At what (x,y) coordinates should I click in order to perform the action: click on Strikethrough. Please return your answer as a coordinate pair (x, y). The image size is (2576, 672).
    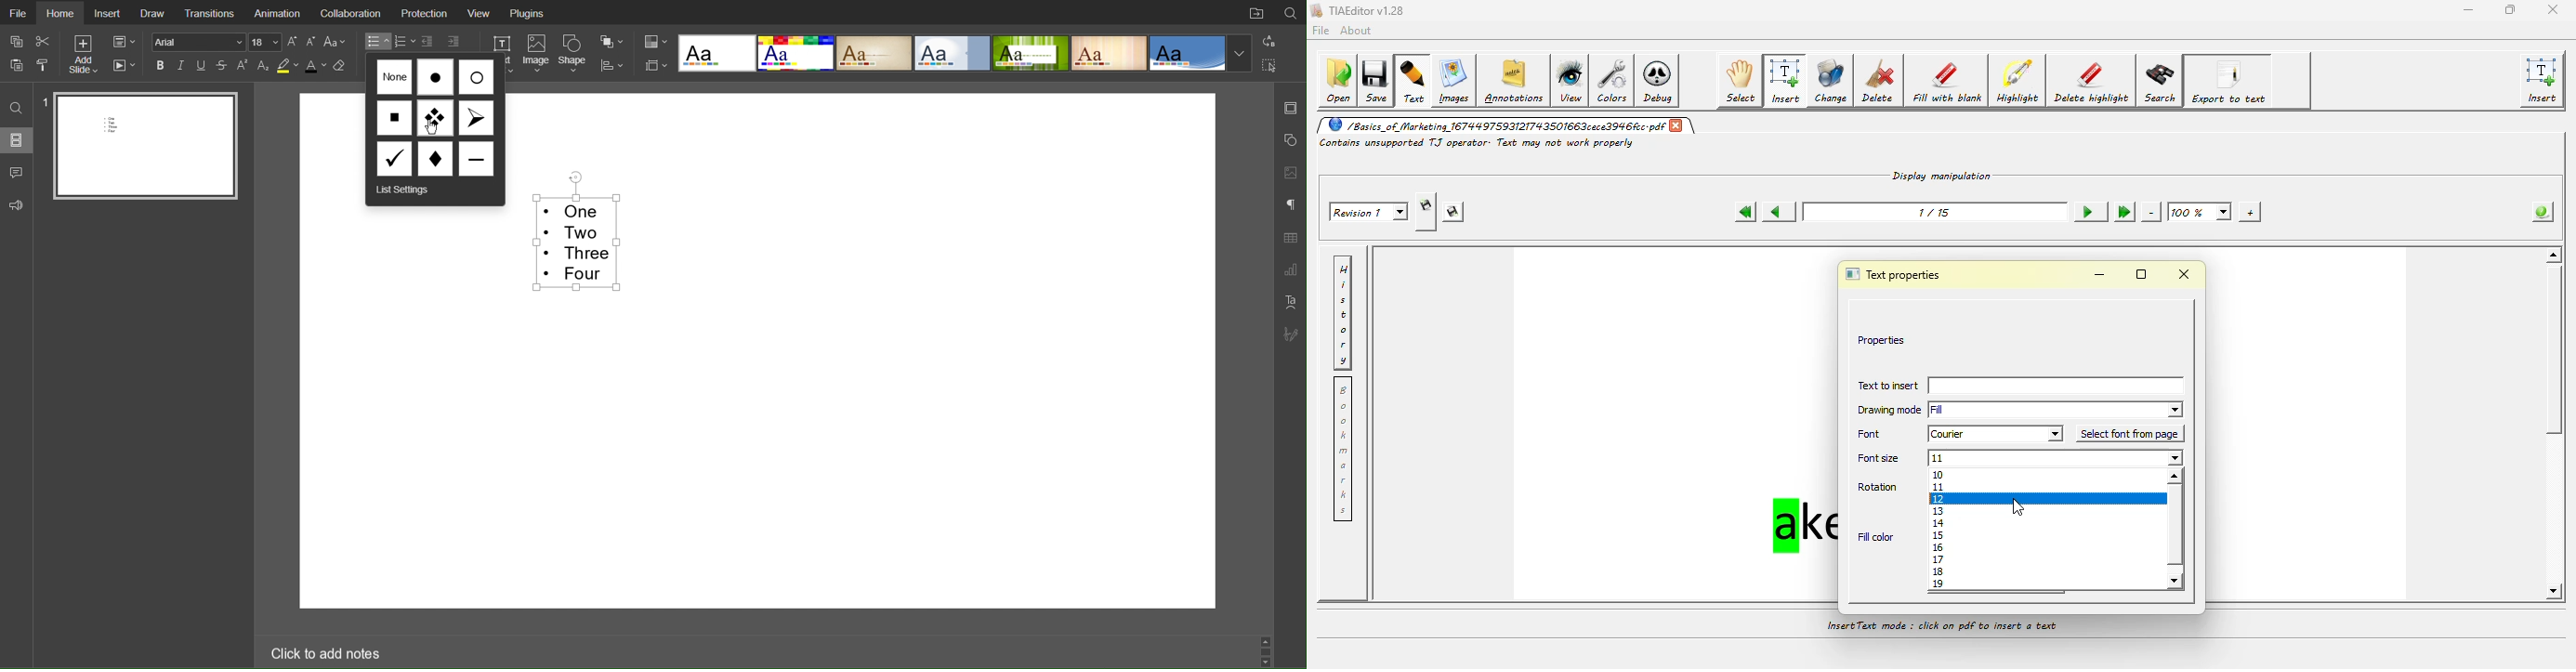
    Looking at the image, I should click on (223, 65).